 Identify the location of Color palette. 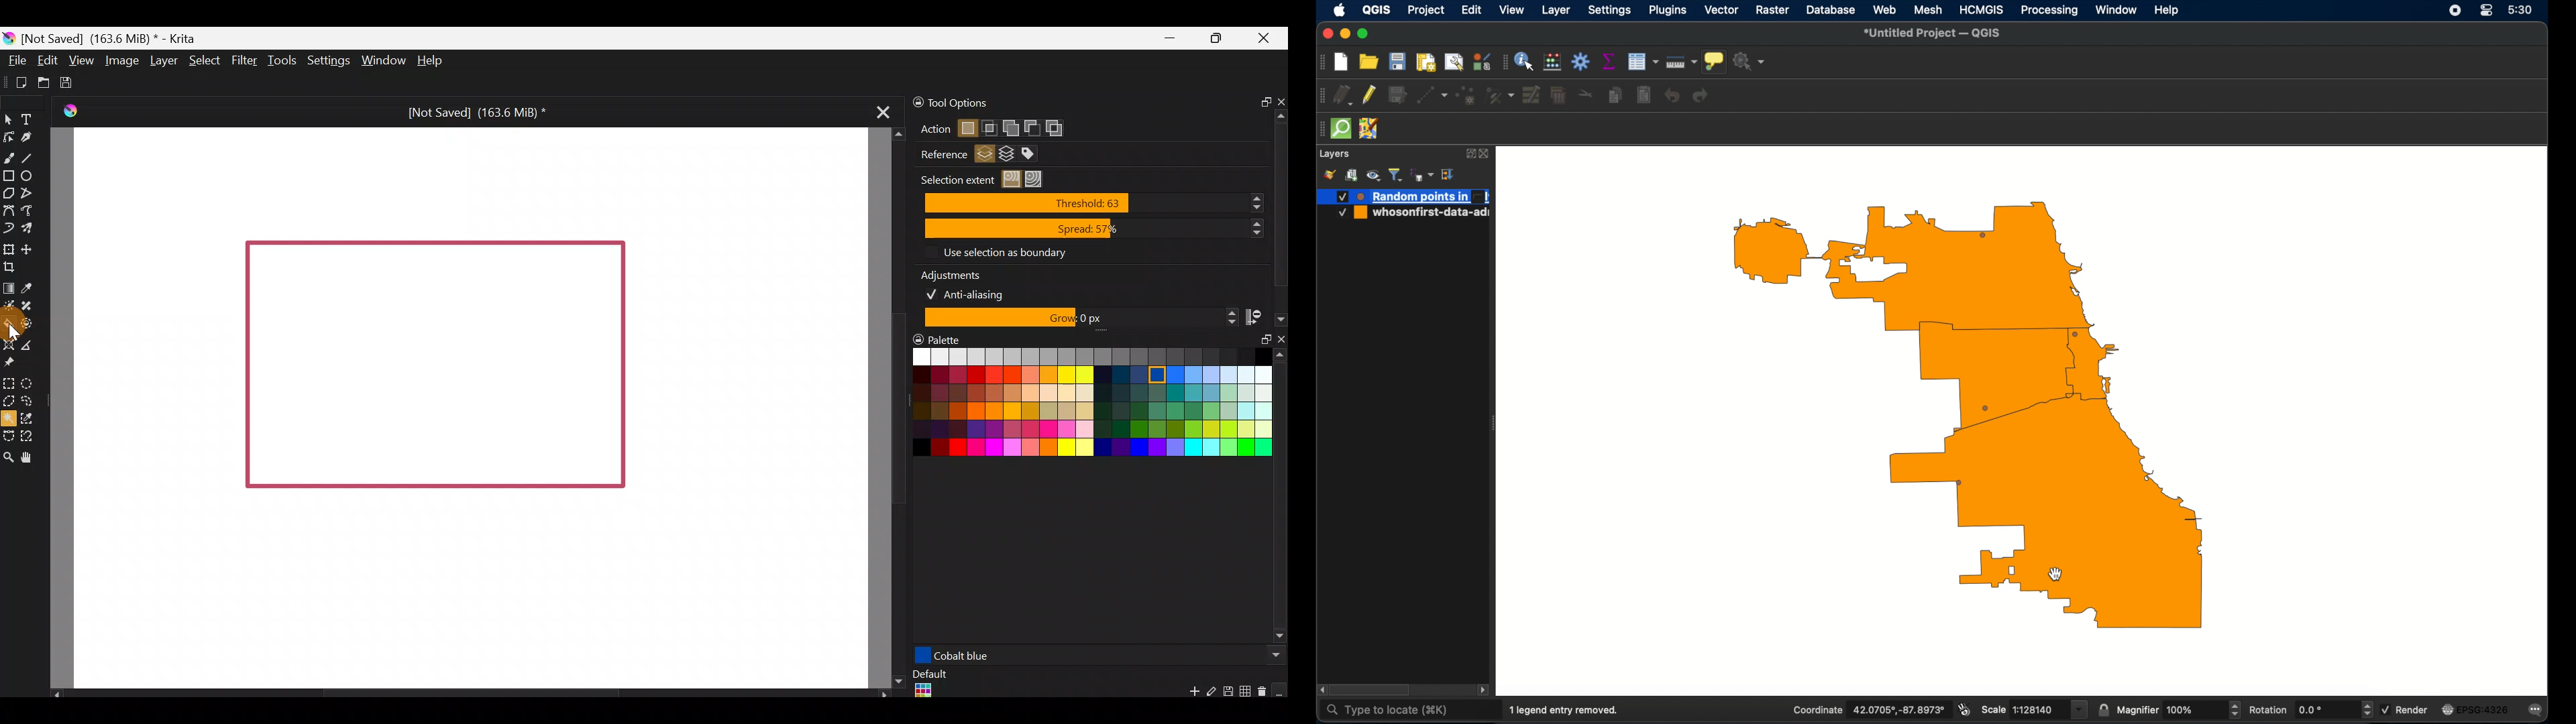
(1077, 406).